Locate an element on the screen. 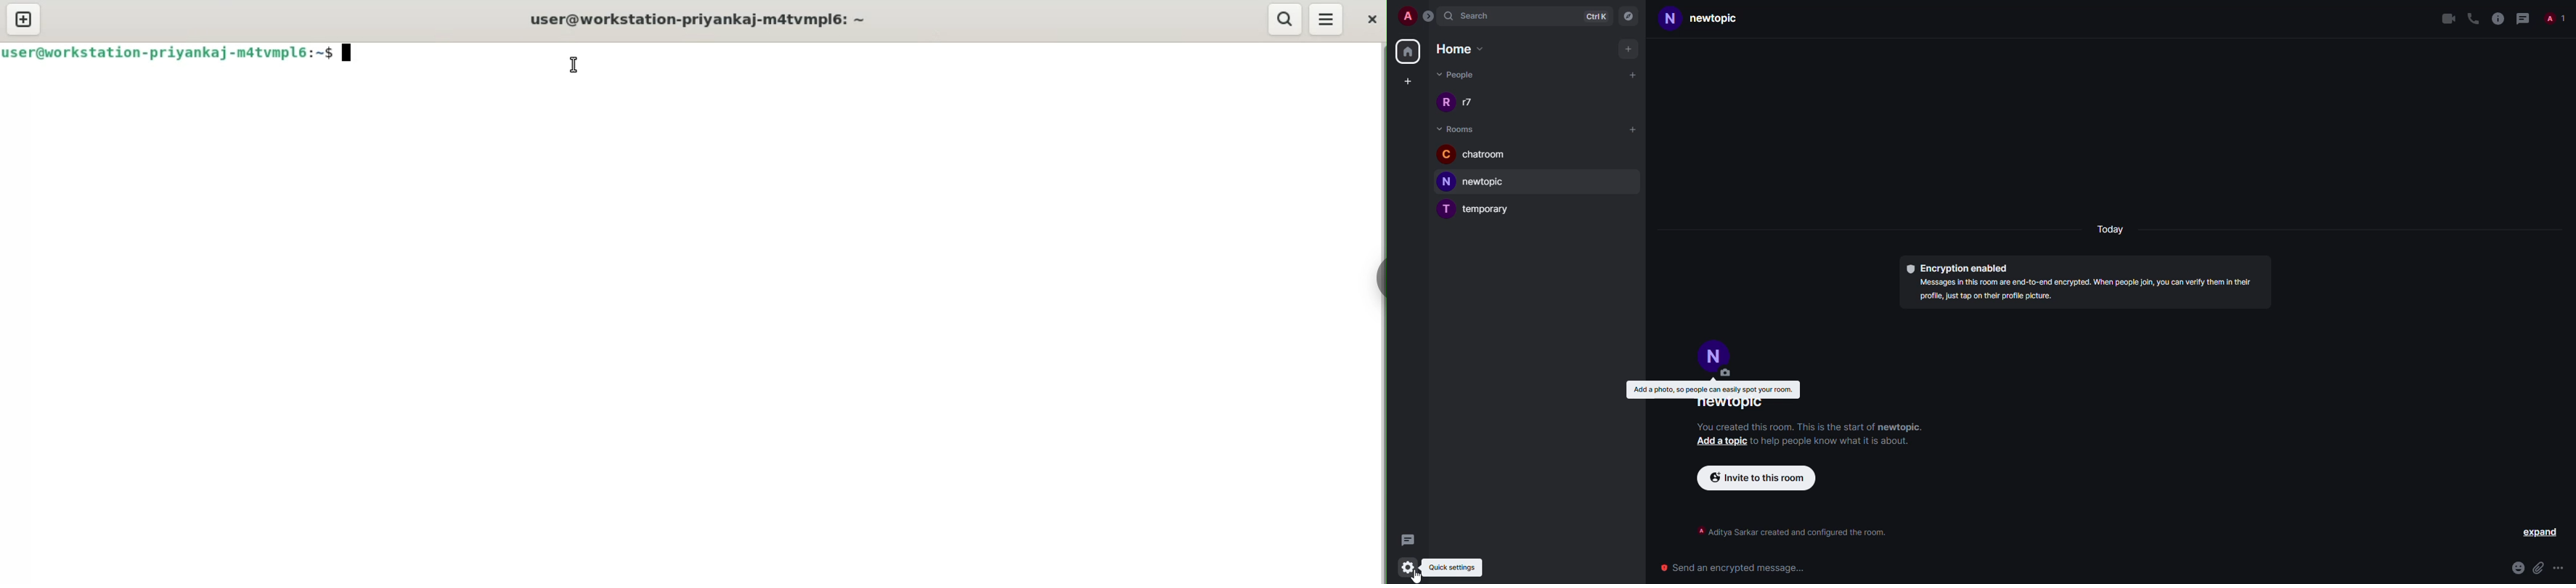 This screenshot has height=588, width=2576. threads is located at coordinates (1408, 540).